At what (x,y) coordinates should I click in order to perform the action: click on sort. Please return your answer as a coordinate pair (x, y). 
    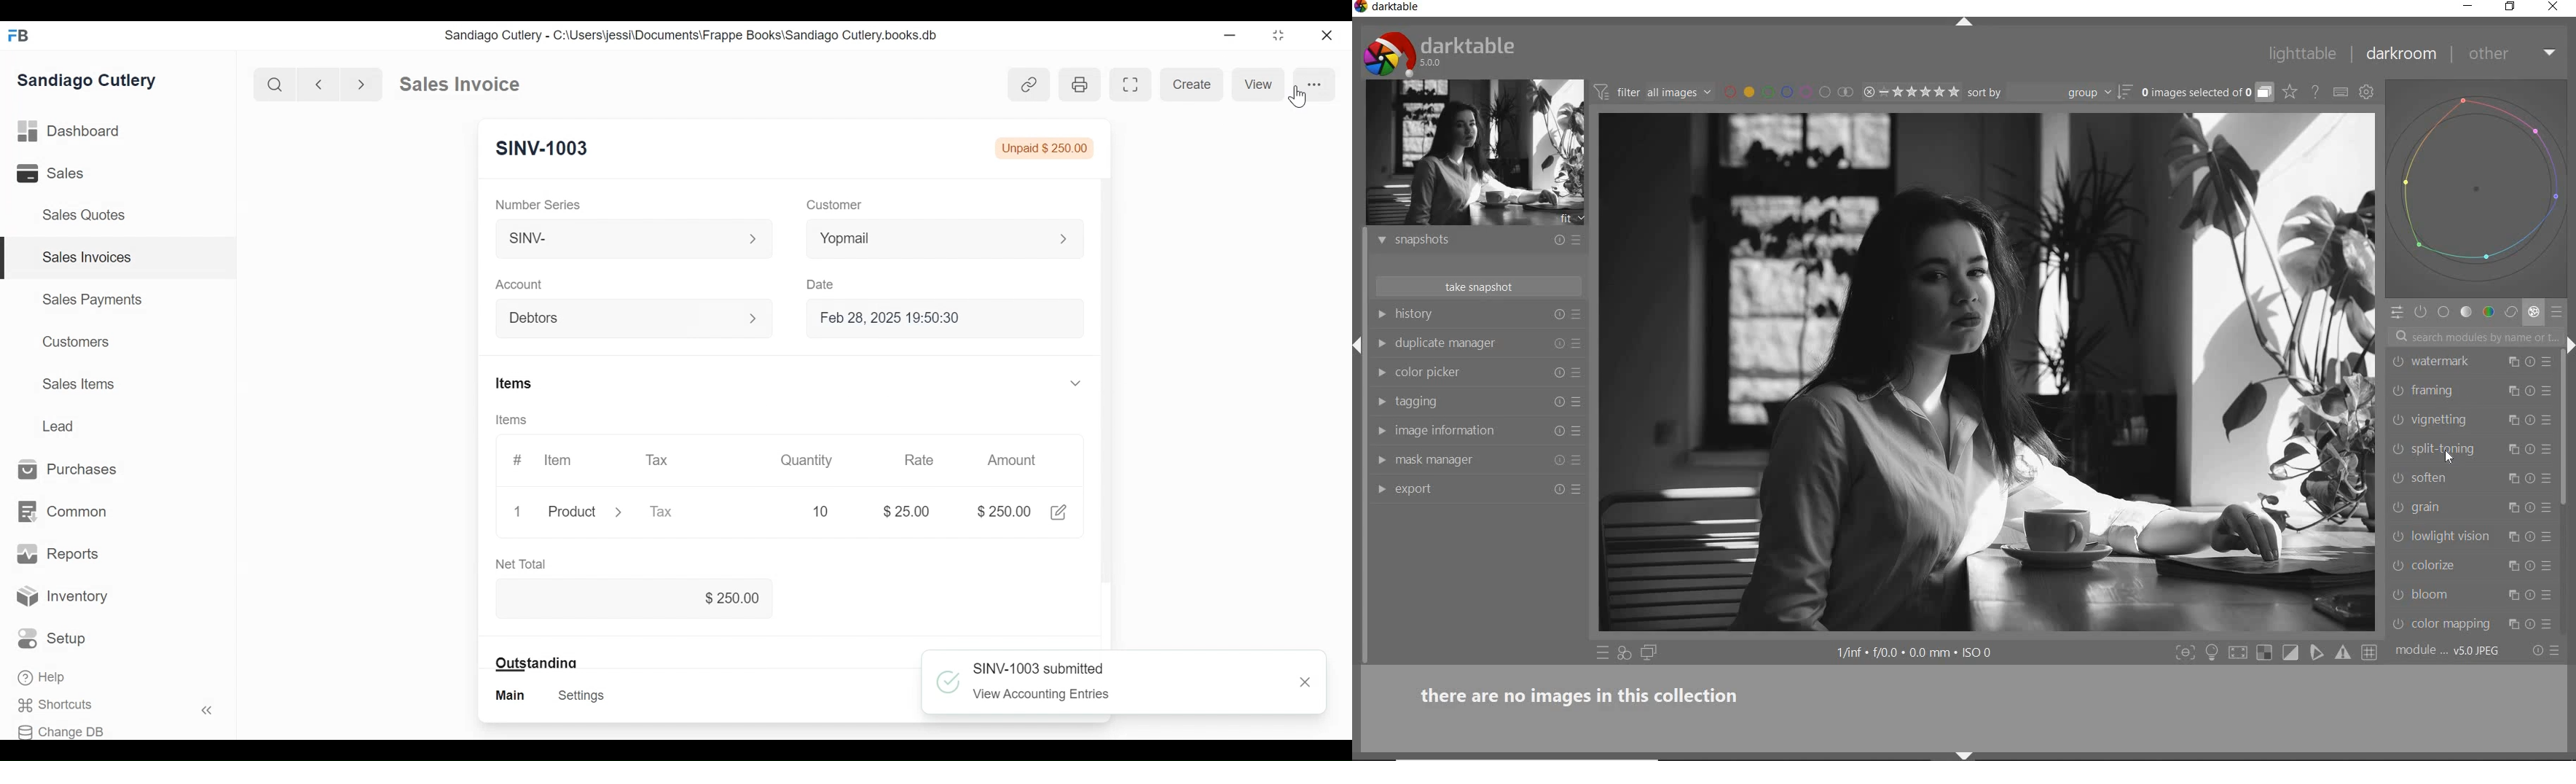
    Looking at the image, I should click on (2049, 93).